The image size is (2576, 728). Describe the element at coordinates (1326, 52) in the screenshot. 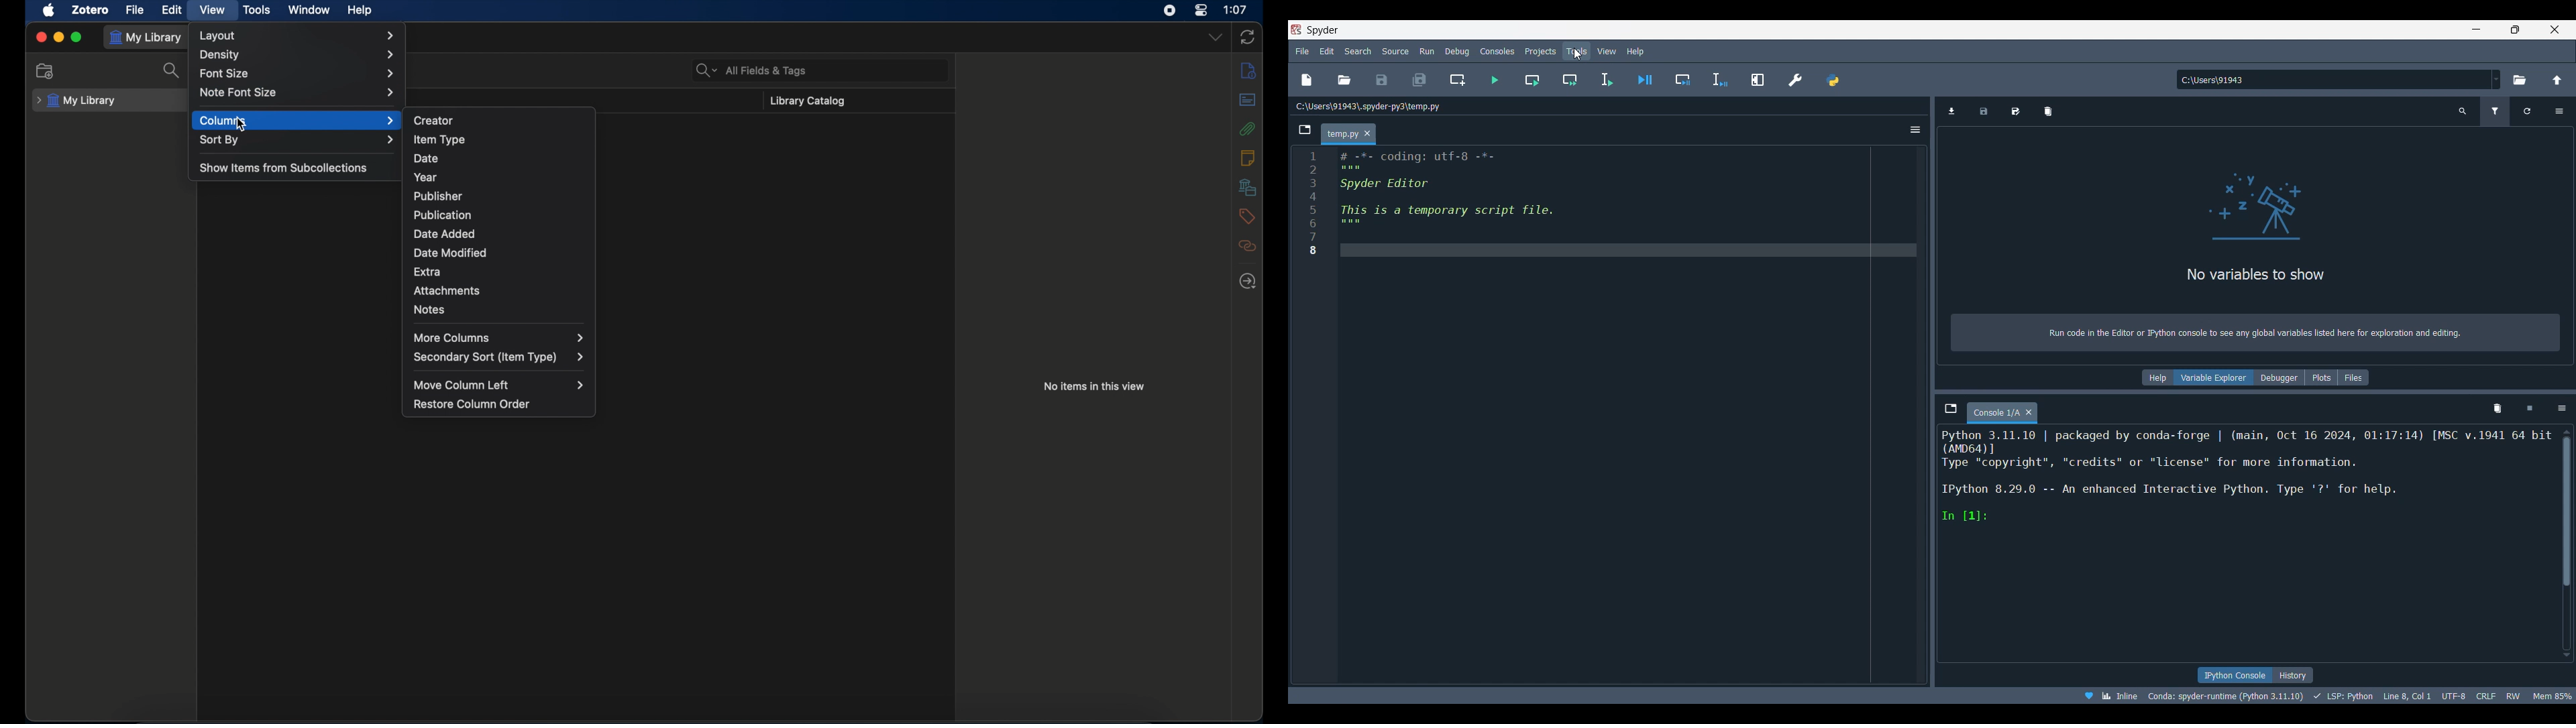

I see `Edit menu` at that location.